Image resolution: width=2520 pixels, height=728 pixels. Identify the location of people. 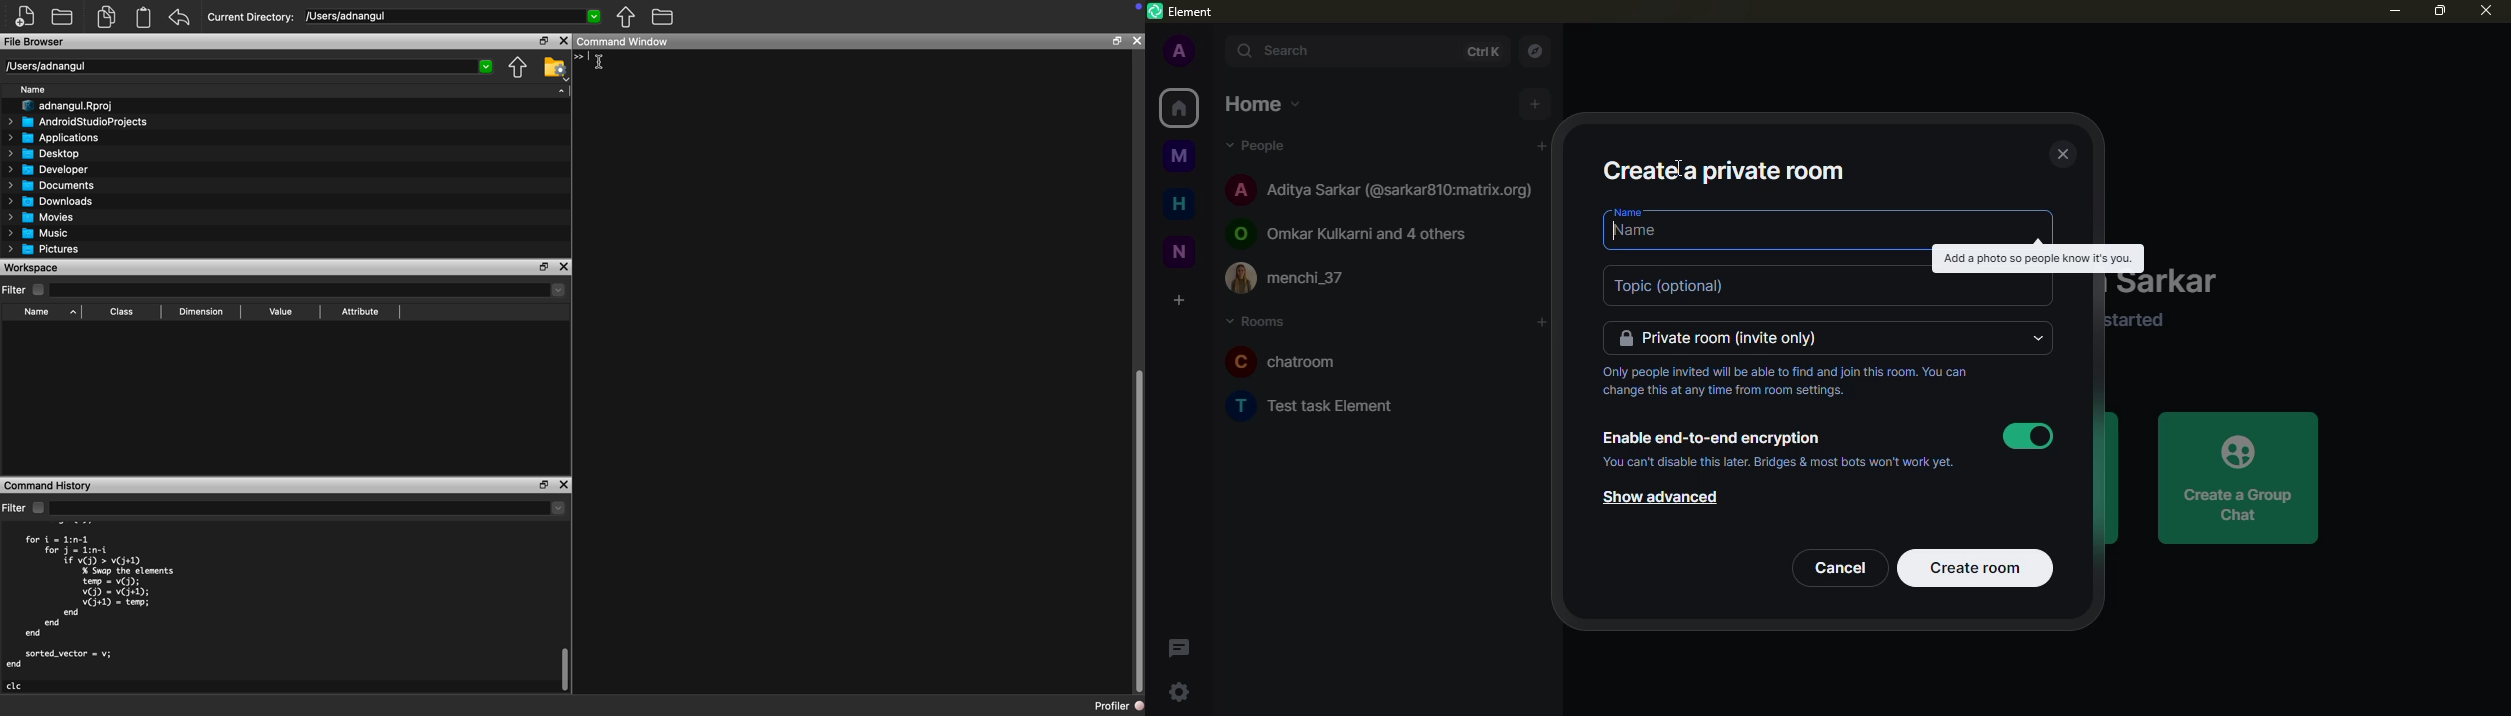
(1264, 146).